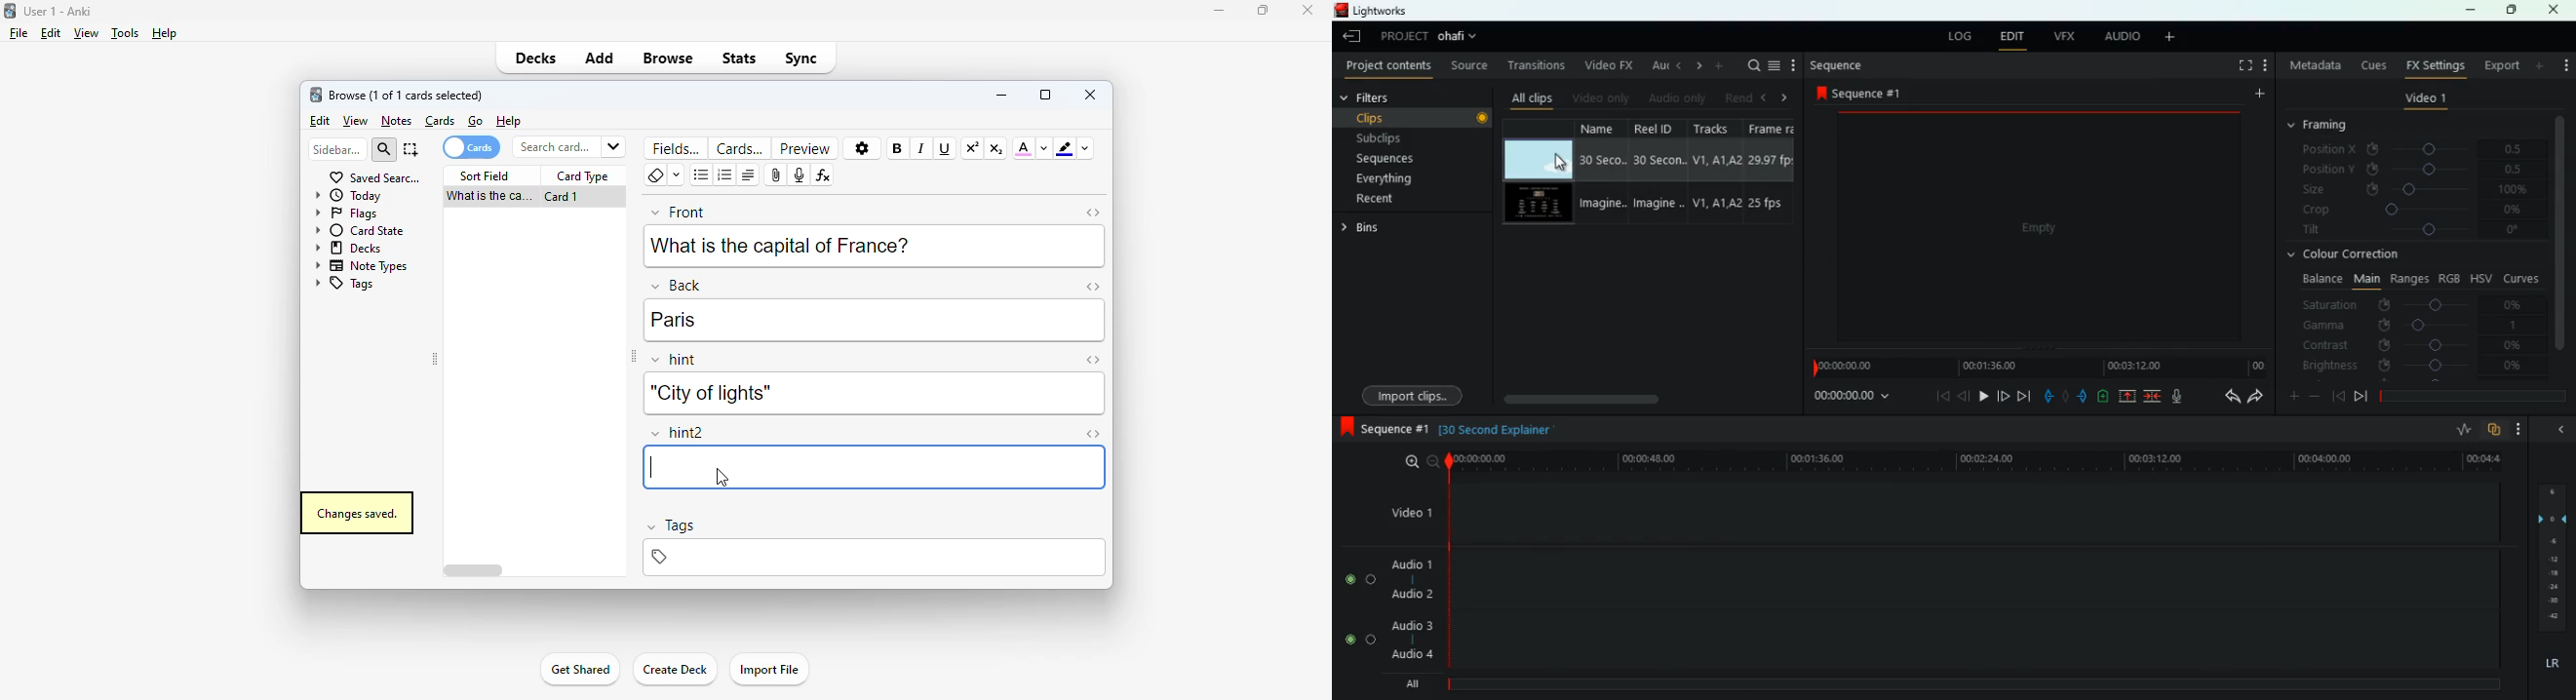 This screenshot has height=700, width=2576. I want to click on more, so click(2564, 60).